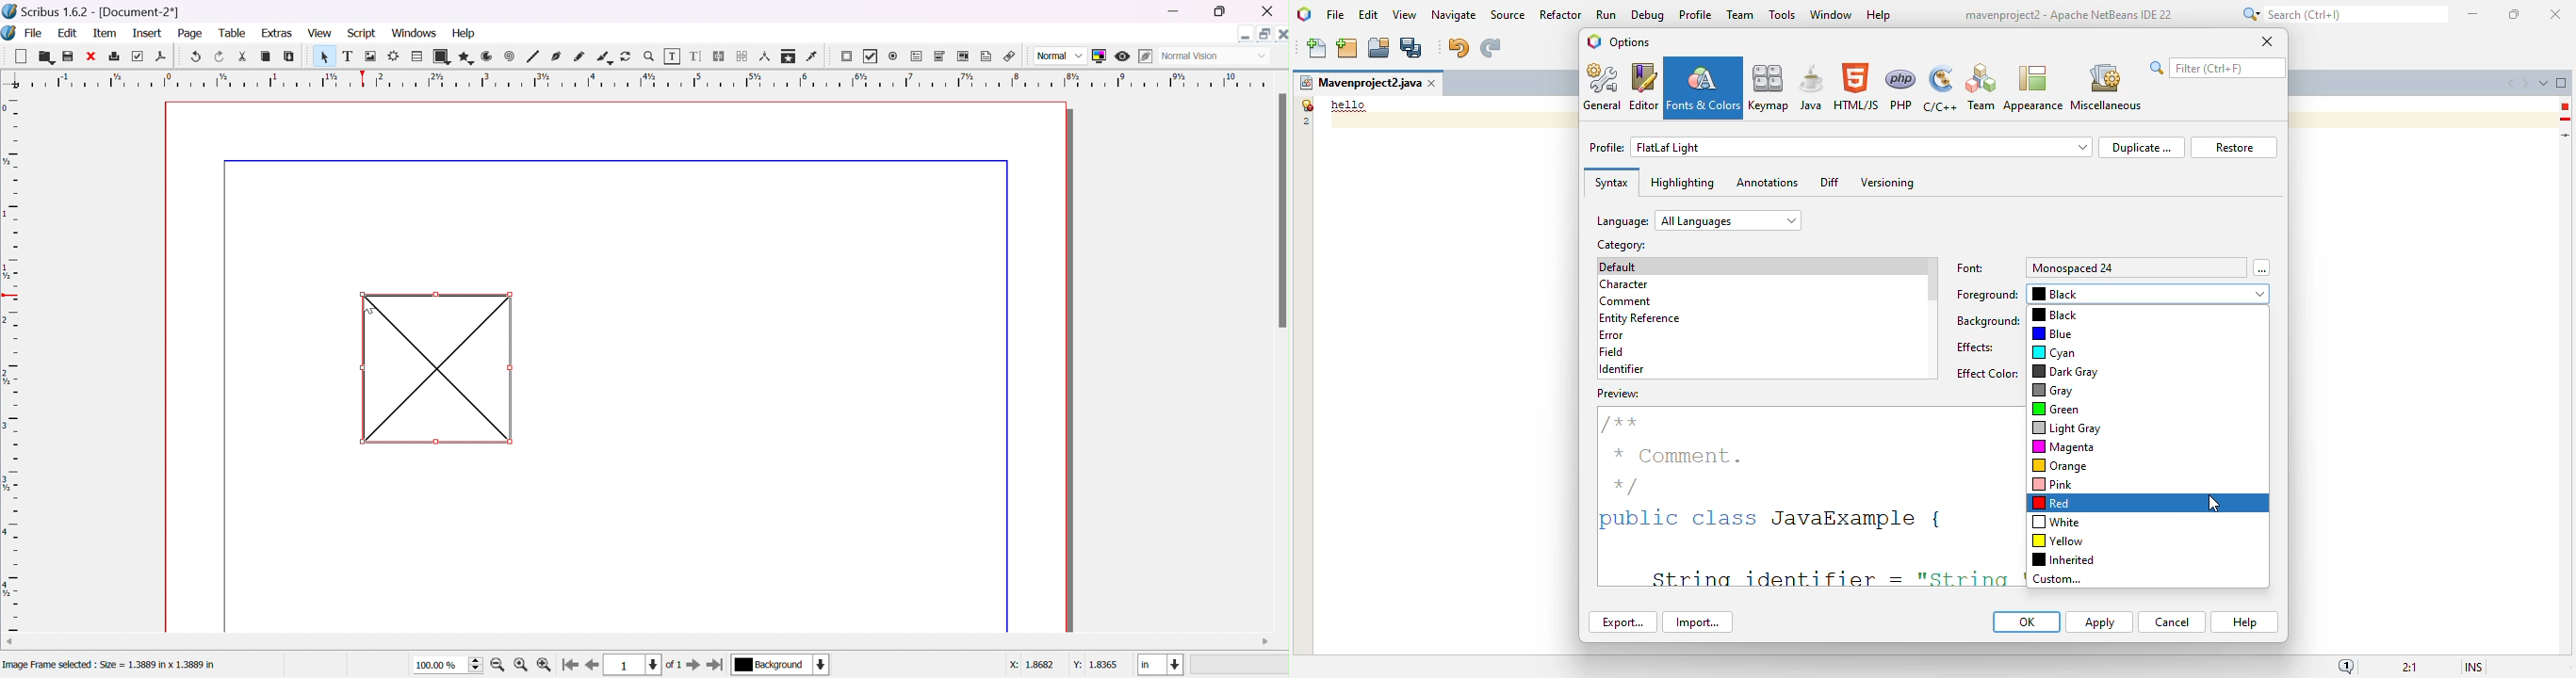  Describe the element at coordinates (394, 55) in the screenshot. I see `render frame` at that location.